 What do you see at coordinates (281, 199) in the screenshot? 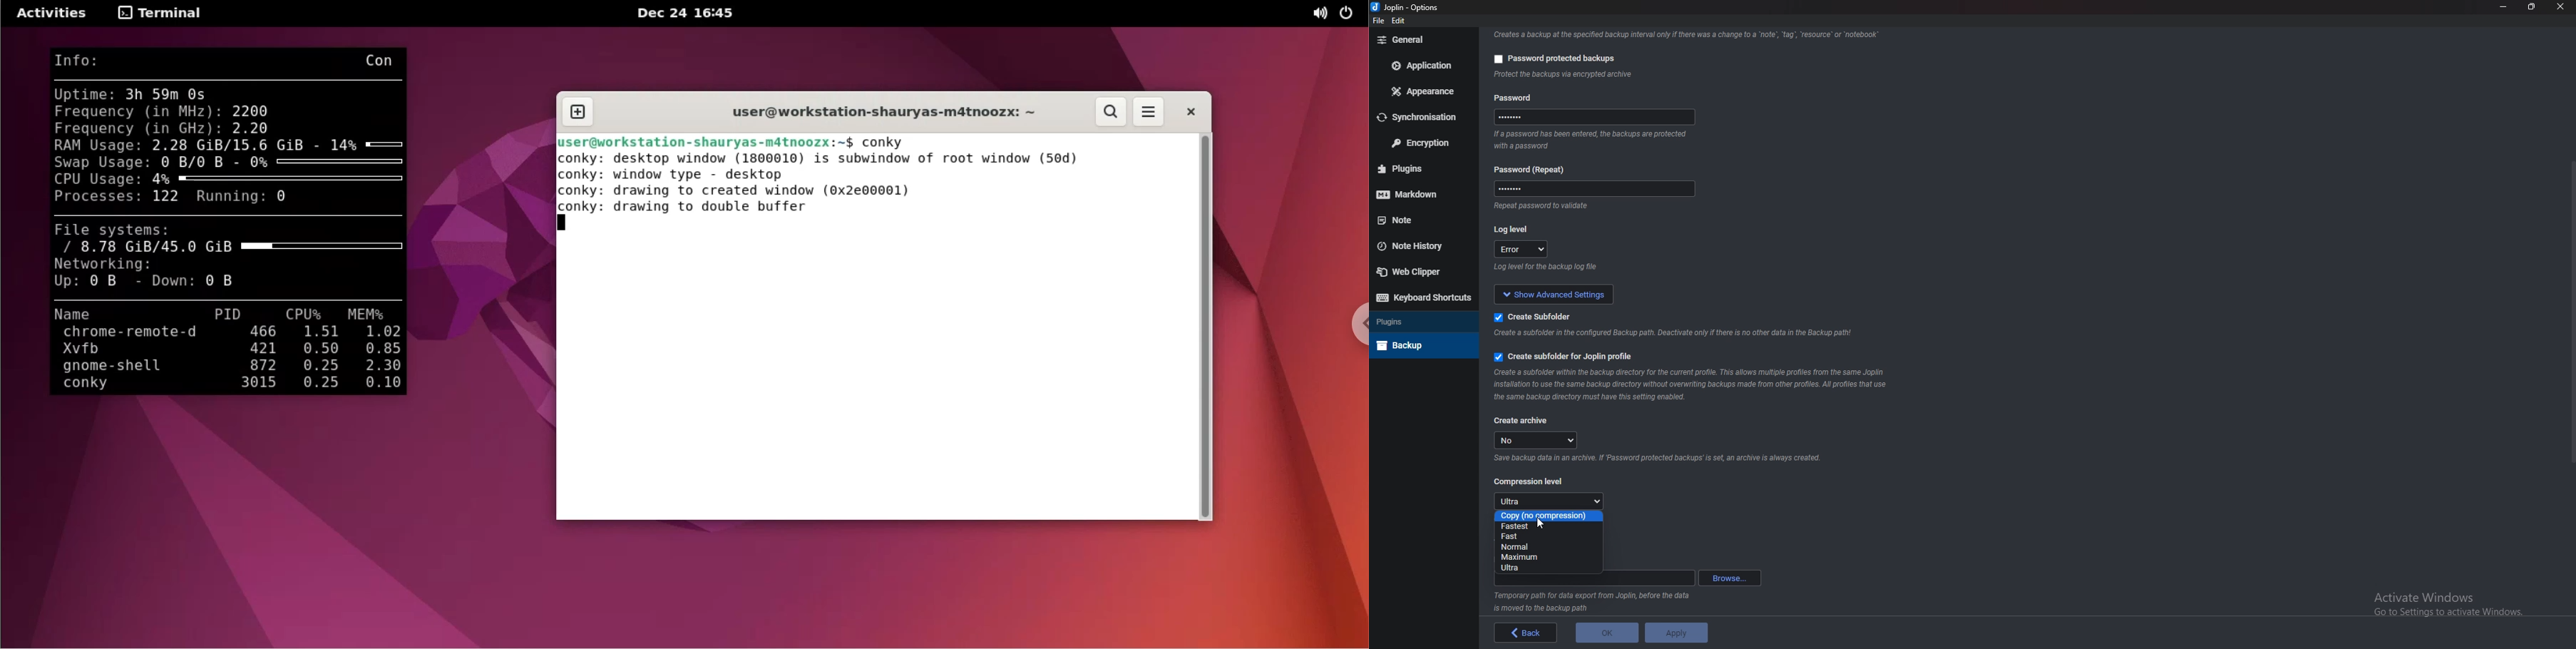
I see `0` at bounding box center [281, 199].